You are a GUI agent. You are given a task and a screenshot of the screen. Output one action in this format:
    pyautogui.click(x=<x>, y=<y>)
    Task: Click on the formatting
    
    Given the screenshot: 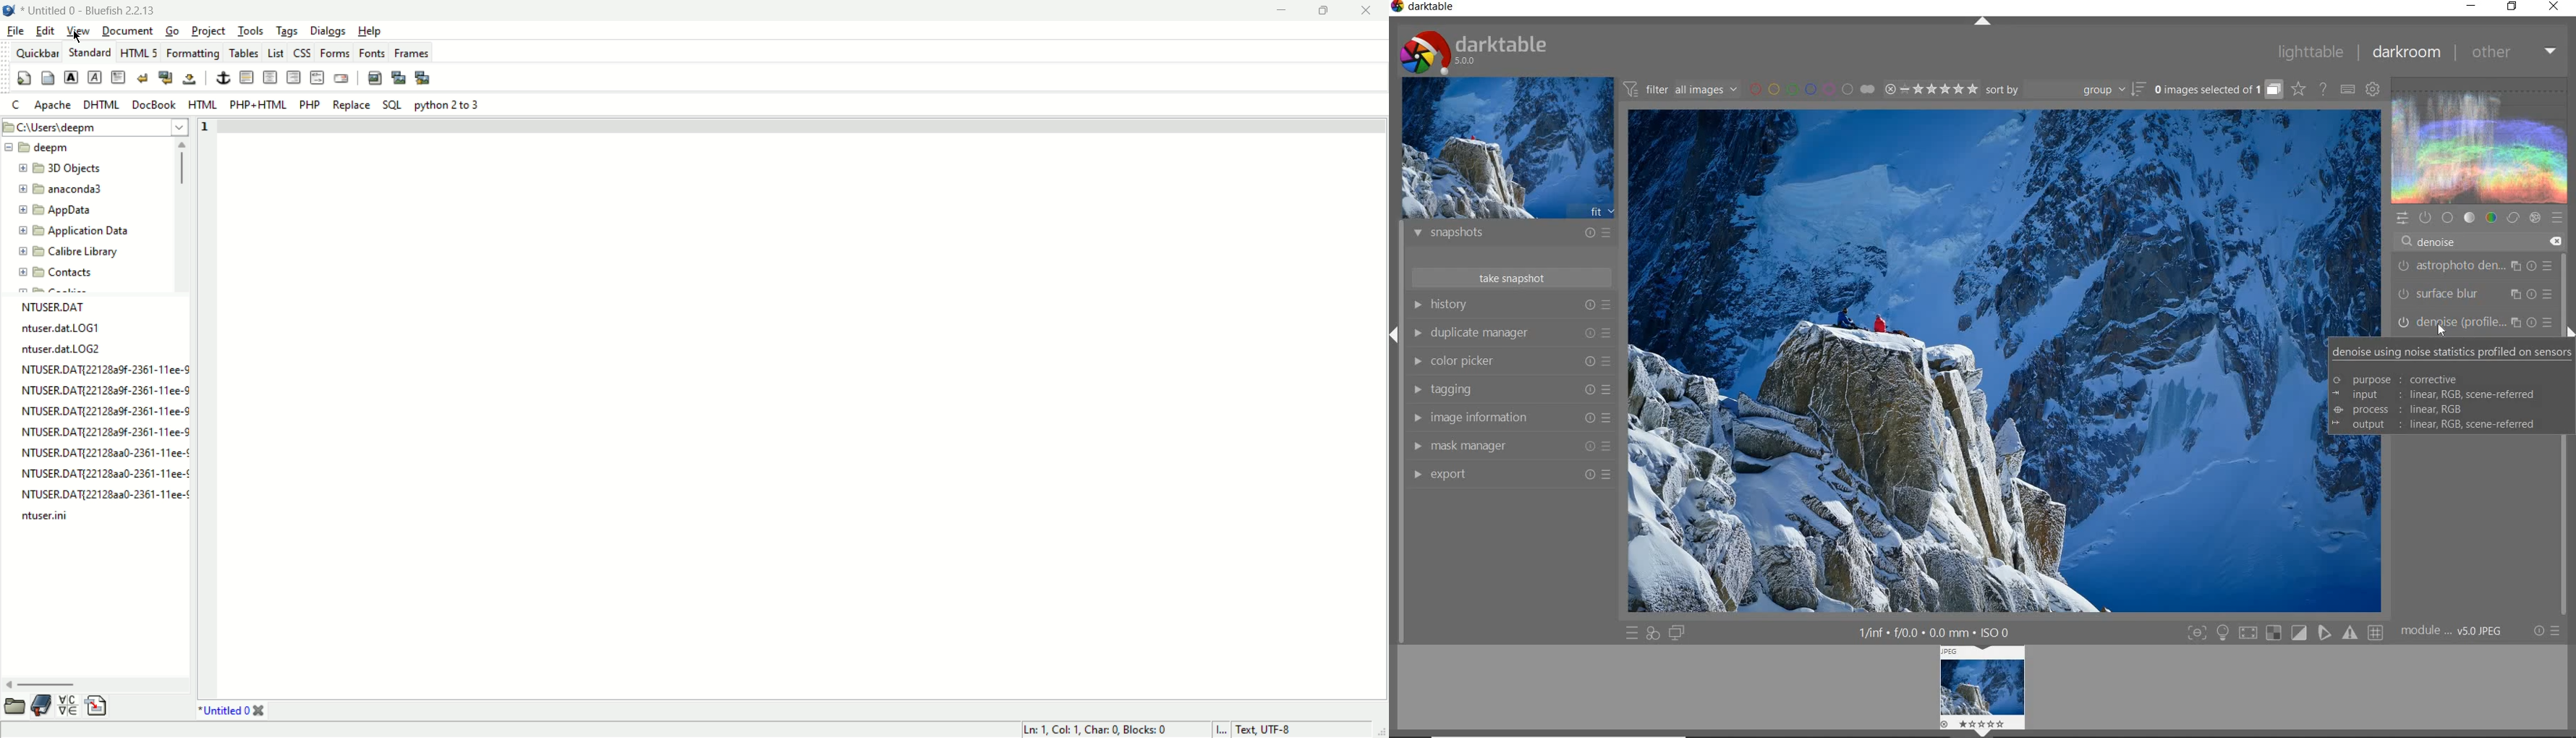 What is the action you would take?
    pyautogui.click(x=192, y=51)
    